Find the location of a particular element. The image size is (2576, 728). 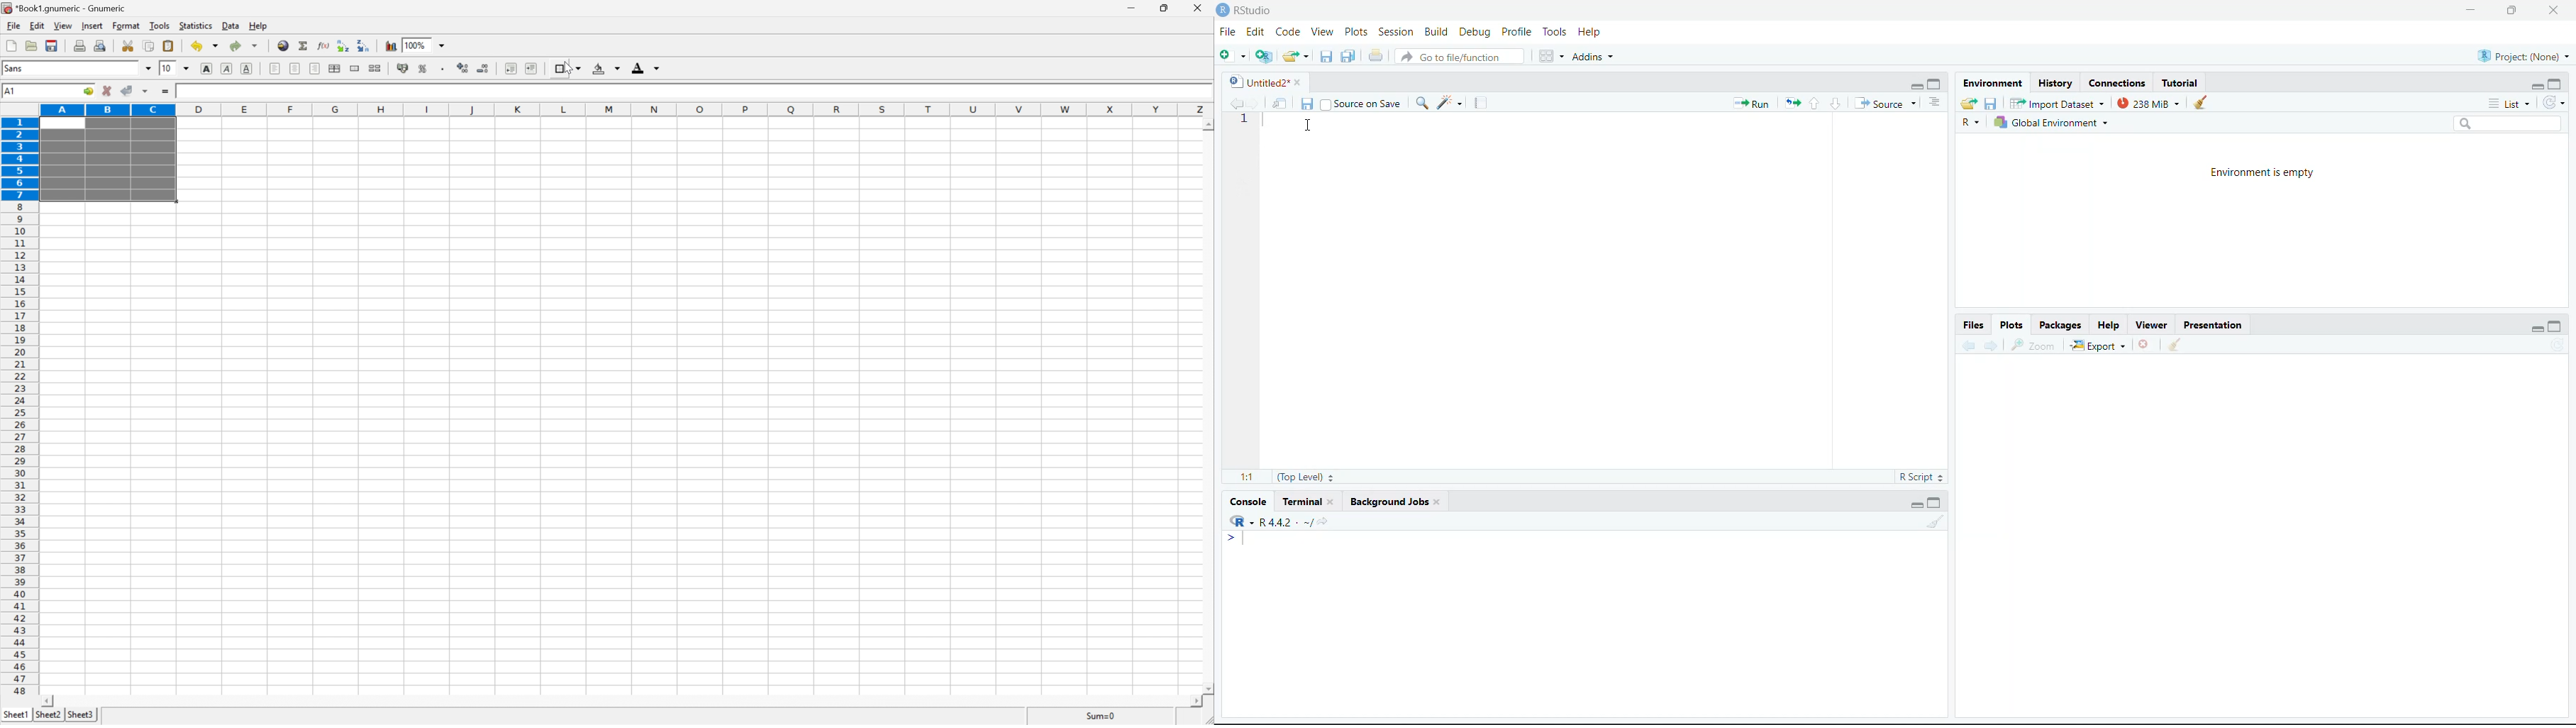

save is located at coordinates (1326, 57).